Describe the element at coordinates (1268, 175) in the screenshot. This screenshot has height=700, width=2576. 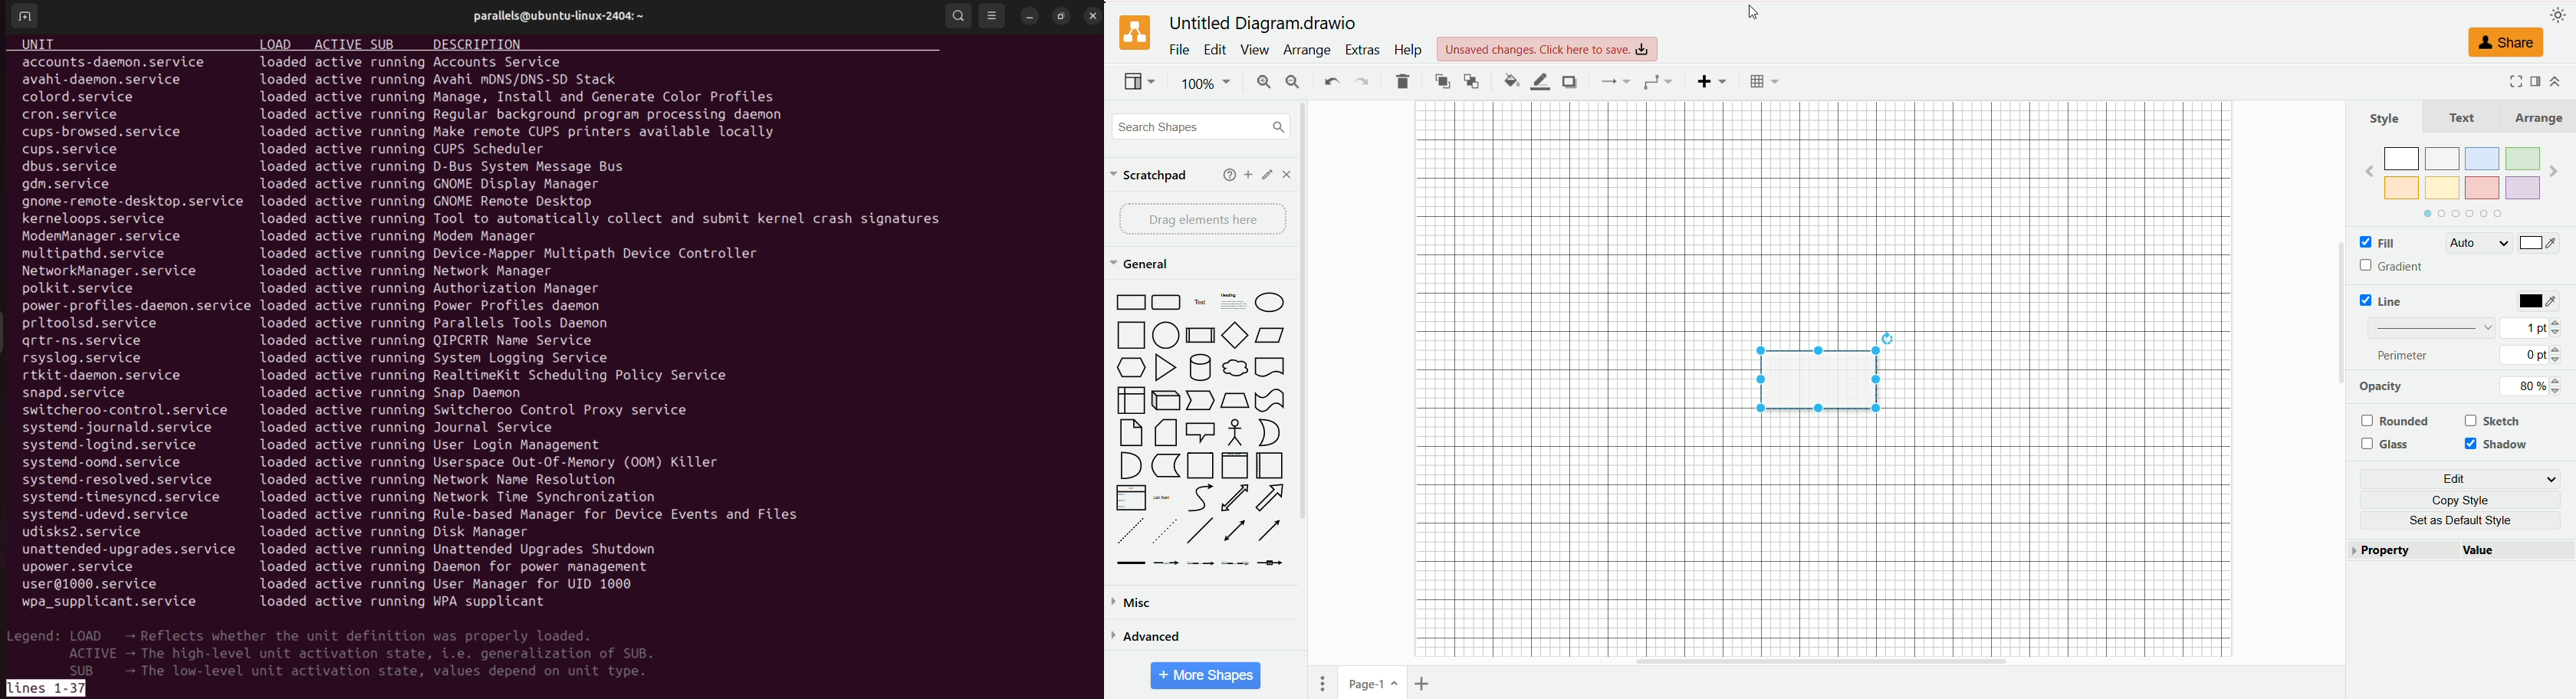
I see `edit` at that location.